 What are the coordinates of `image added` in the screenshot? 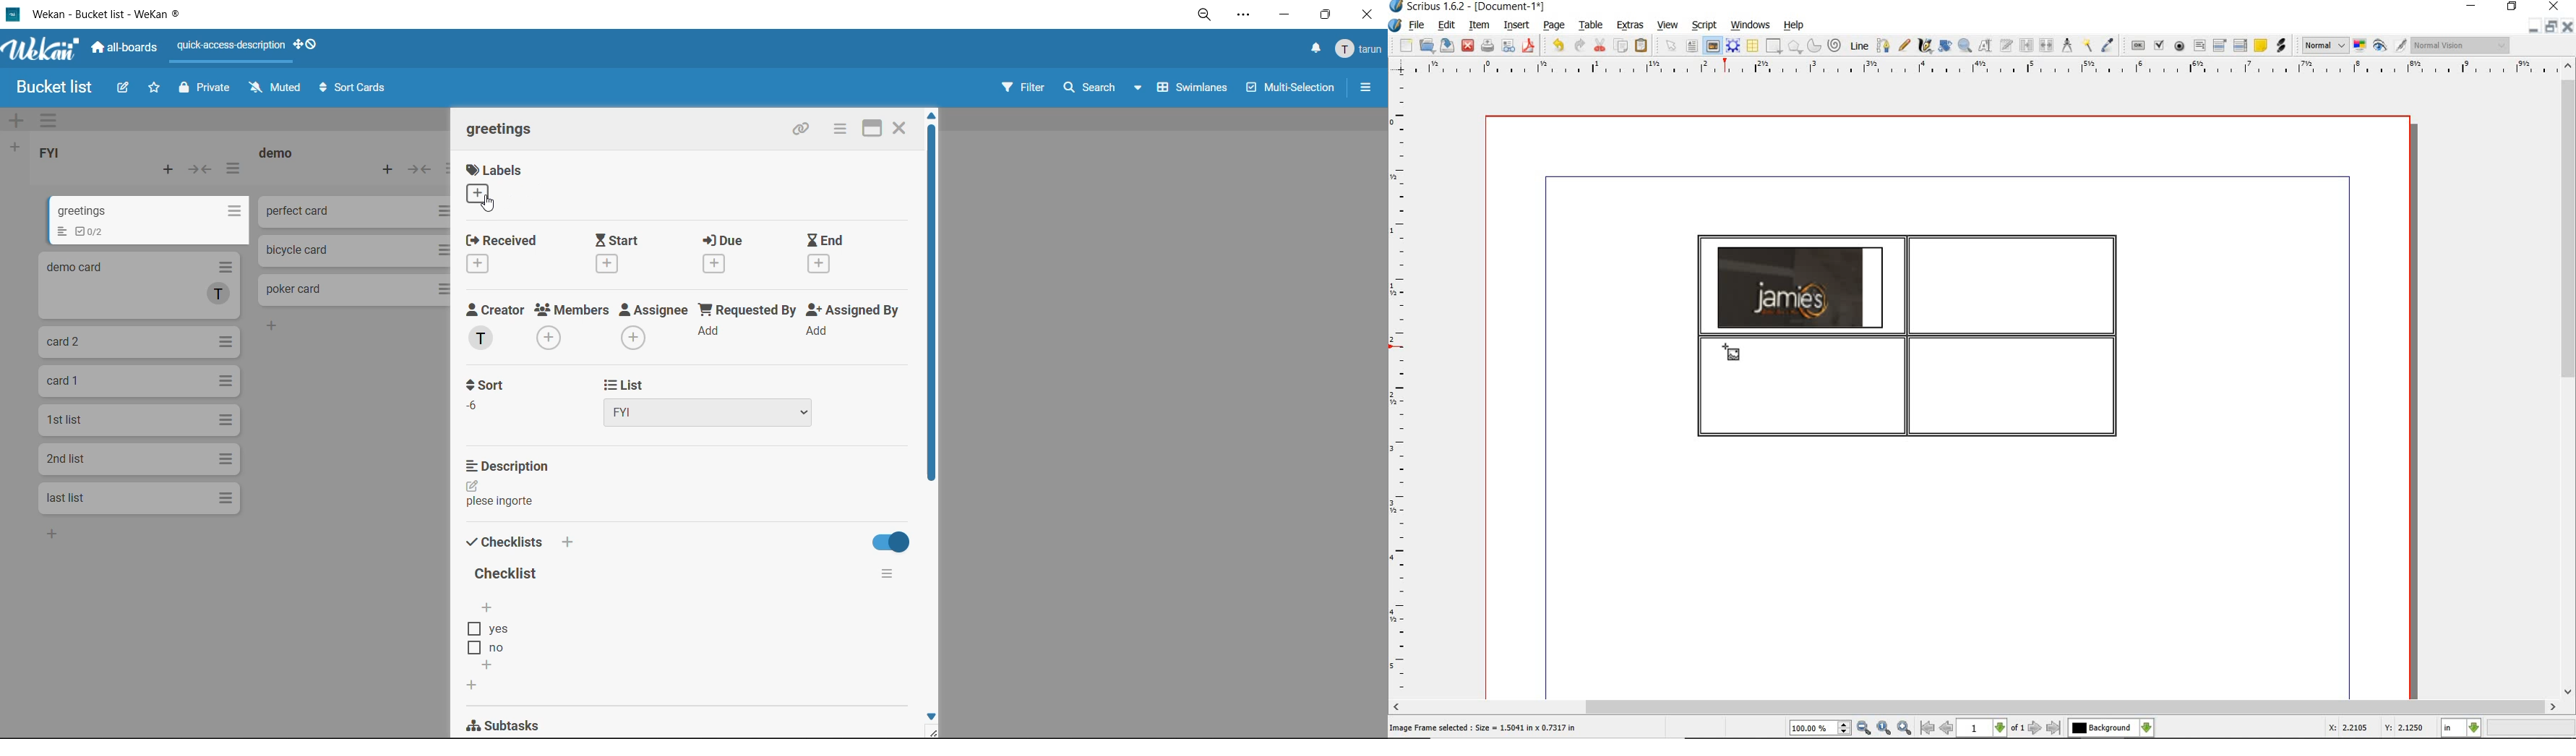 It's located at (1800, 287).